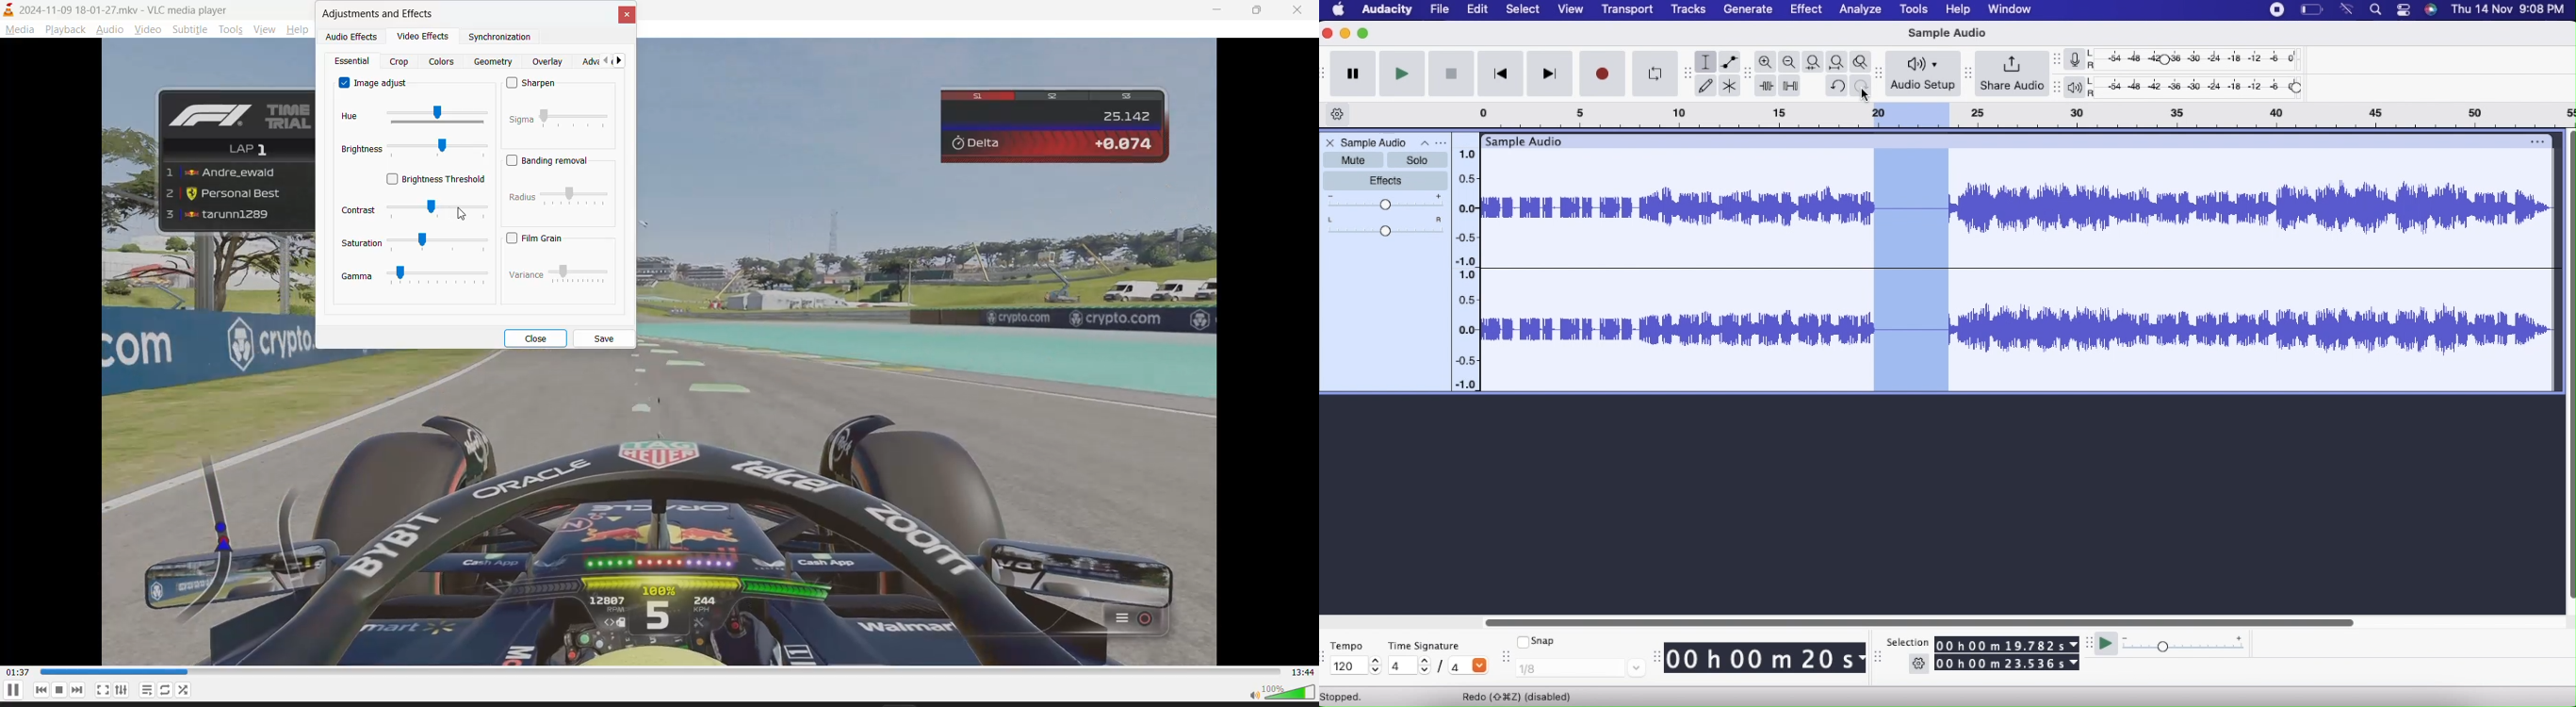  What do you see at coordinates (78, 689) in the screenshot?
I see `next` at bounding box center [78, 689].